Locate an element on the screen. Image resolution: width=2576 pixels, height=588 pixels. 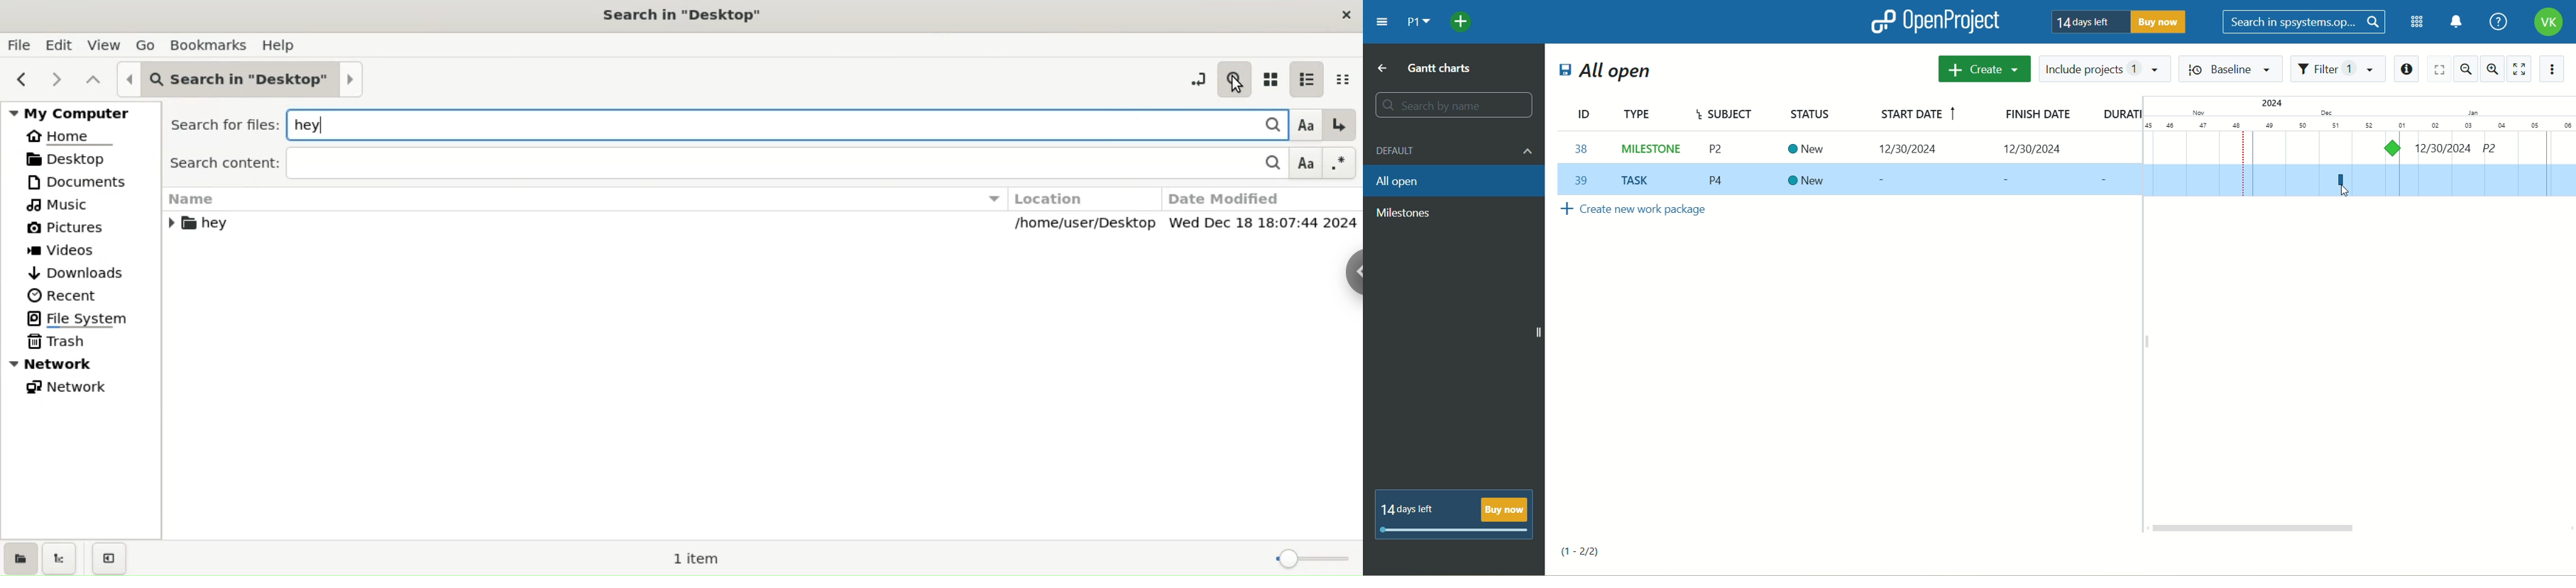
event added is located at coordinates (2340, 180).